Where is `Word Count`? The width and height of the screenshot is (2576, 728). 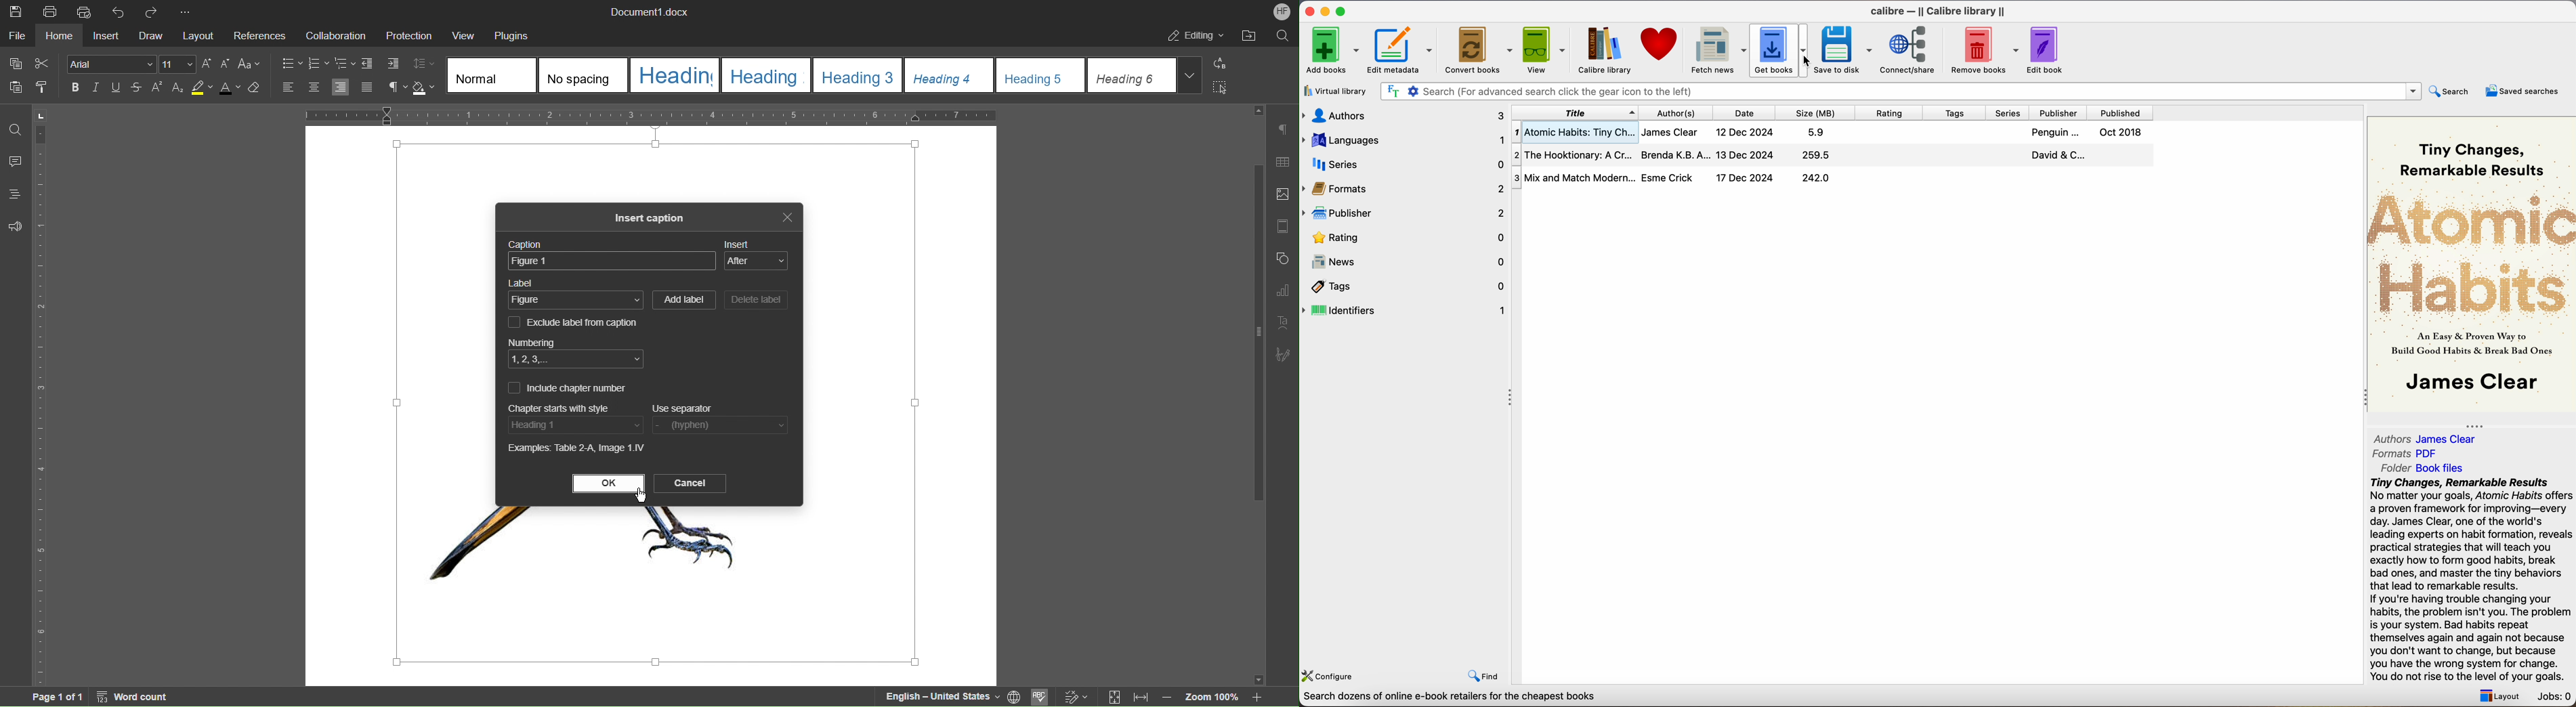 Word Count is located at coordinates (135, 697).